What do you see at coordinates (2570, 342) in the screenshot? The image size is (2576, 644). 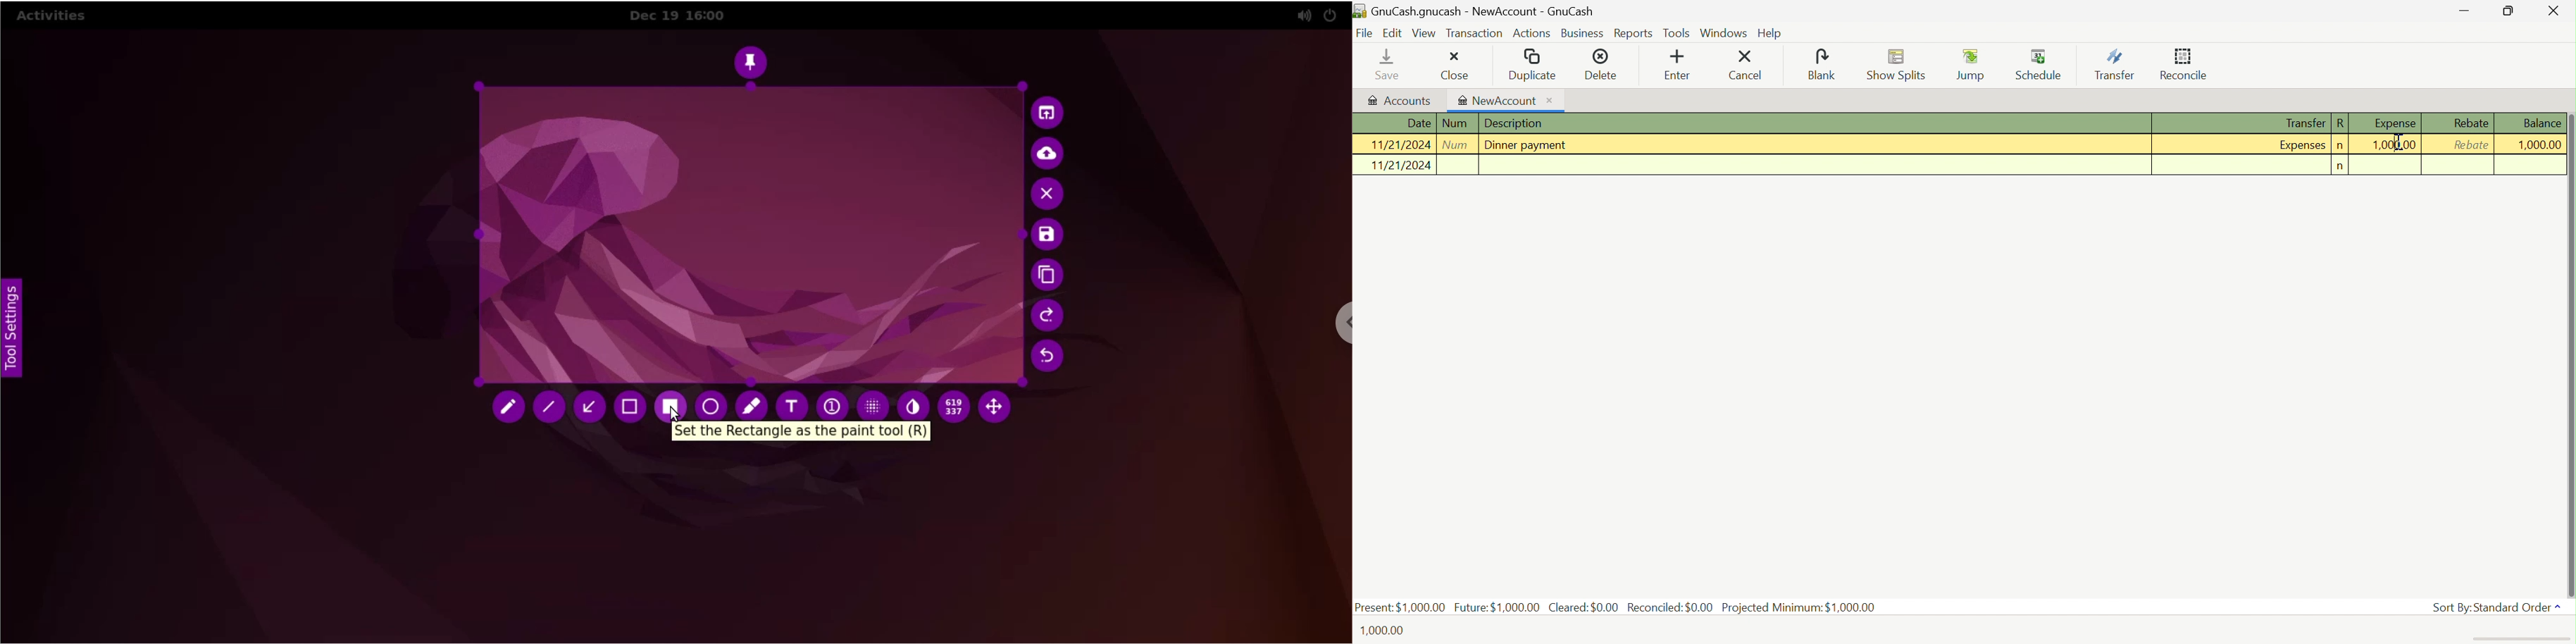 I see `Scroll` at bounding box center [2570, 342].